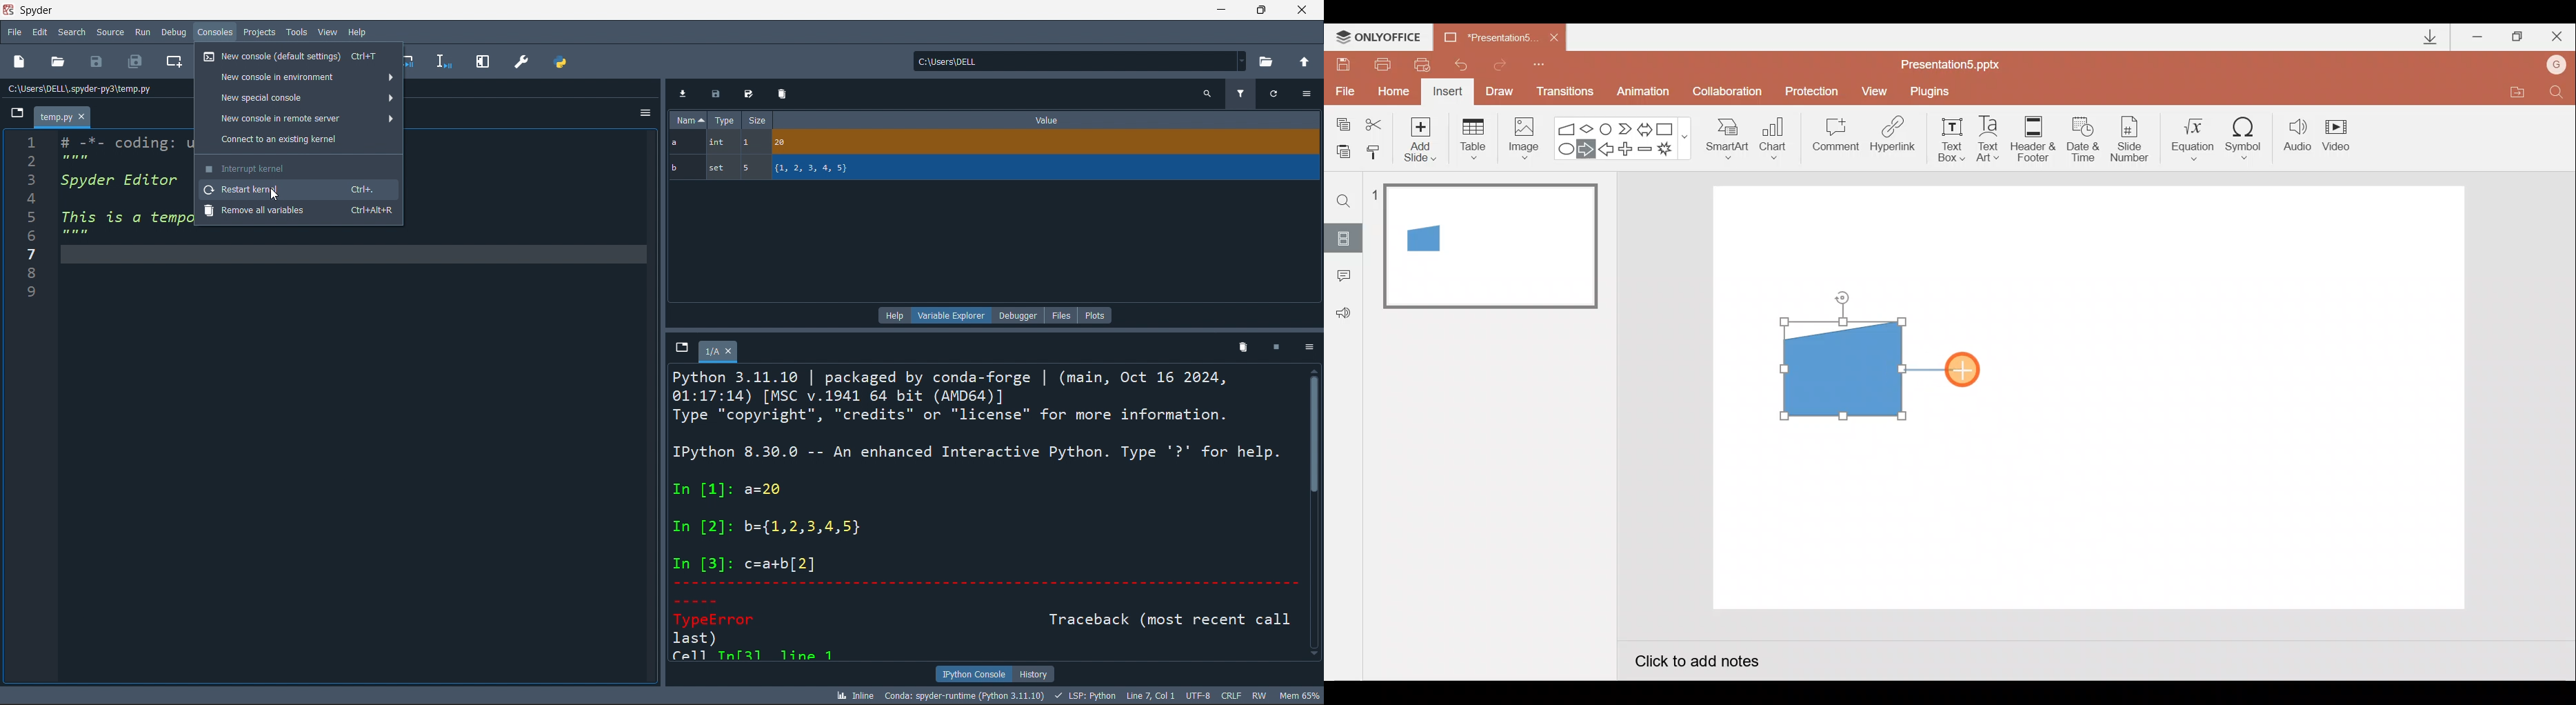 Image resolution: width=2576 pixels, height=728 pixels. I want to click on Equation, so click(2196, 137).